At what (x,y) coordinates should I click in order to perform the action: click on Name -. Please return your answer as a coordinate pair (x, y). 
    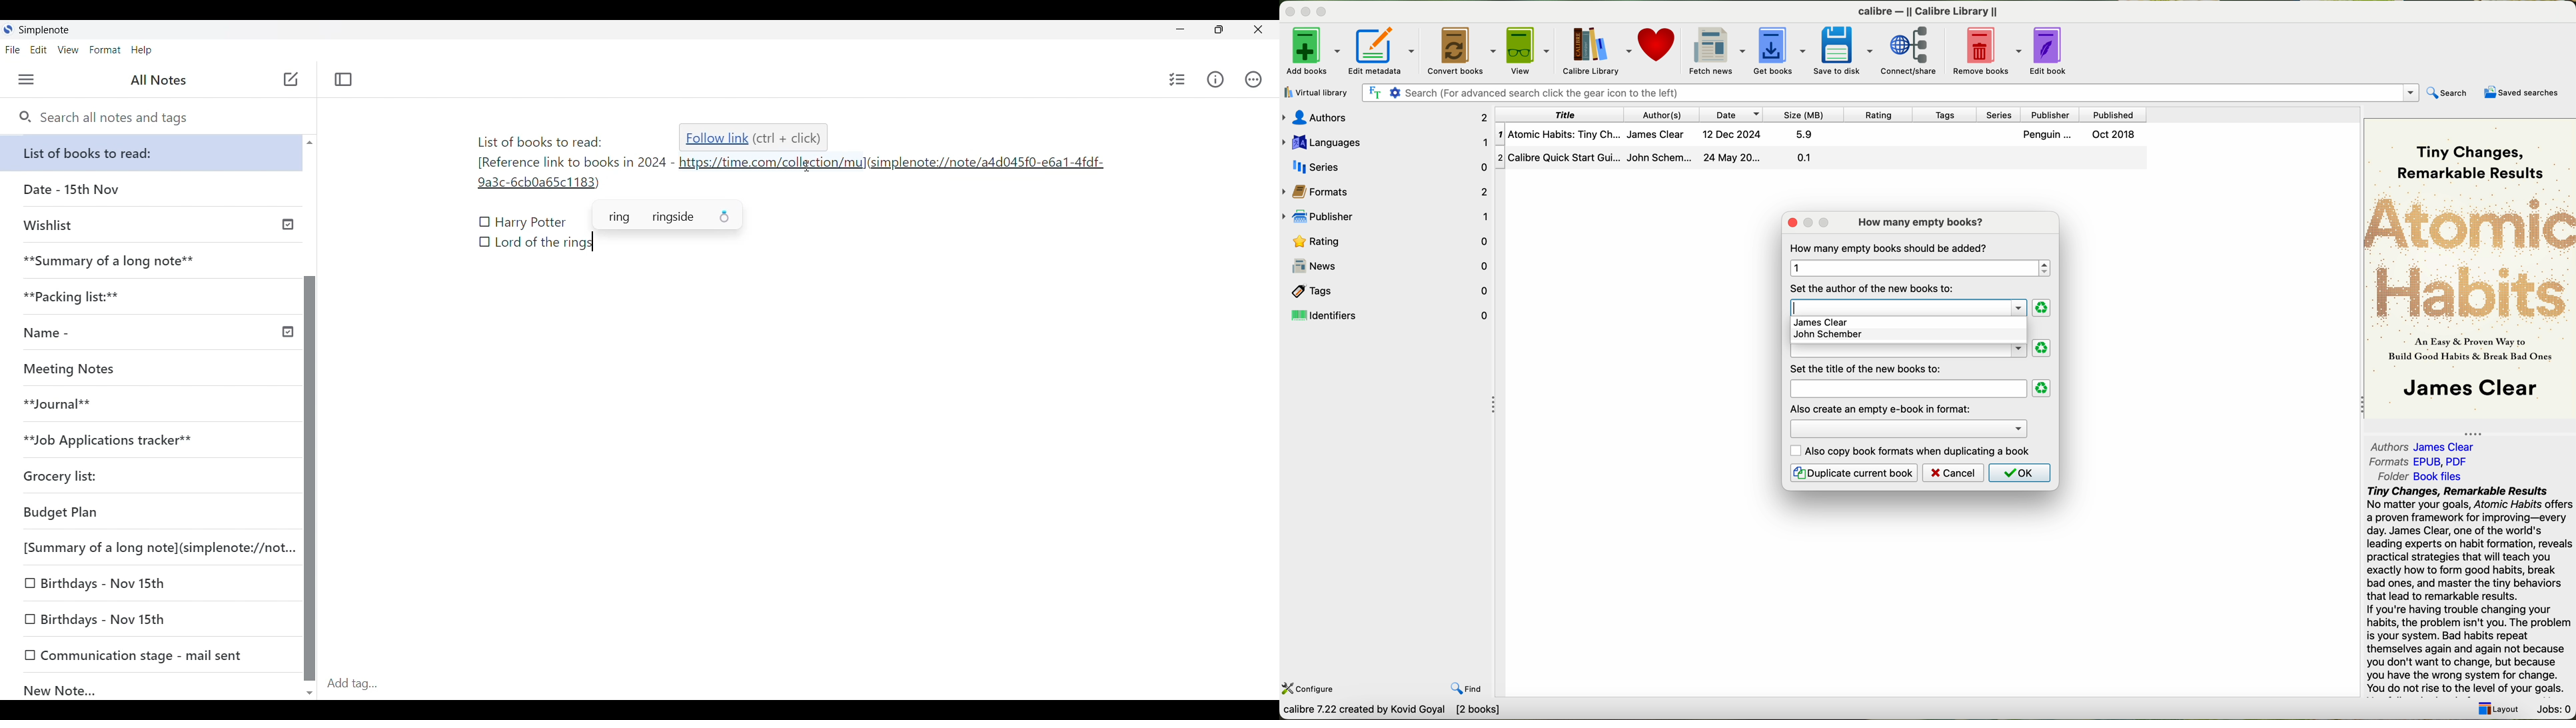
    Looking at the image, I should click on (156, 334).